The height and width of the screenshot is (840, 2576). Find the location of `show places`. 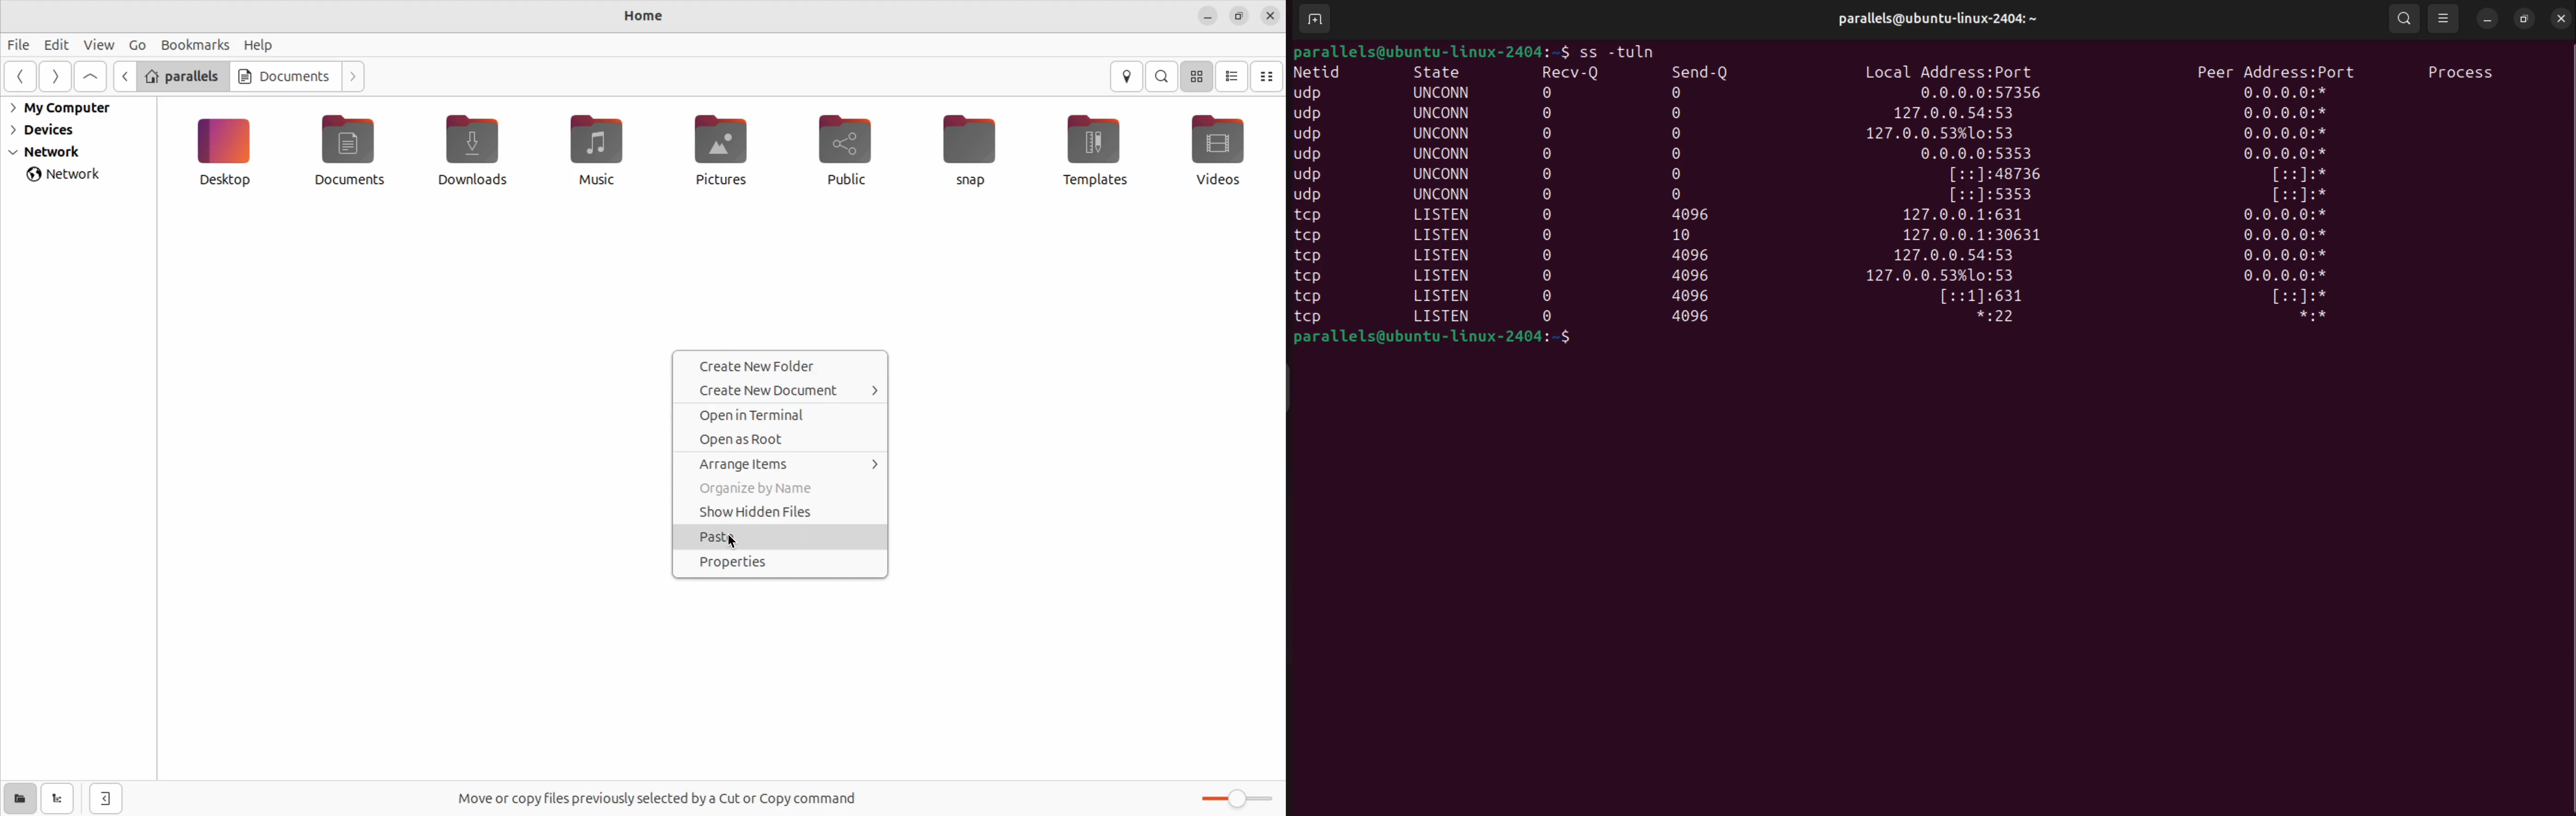

show places is located at coordinates (17, 797).